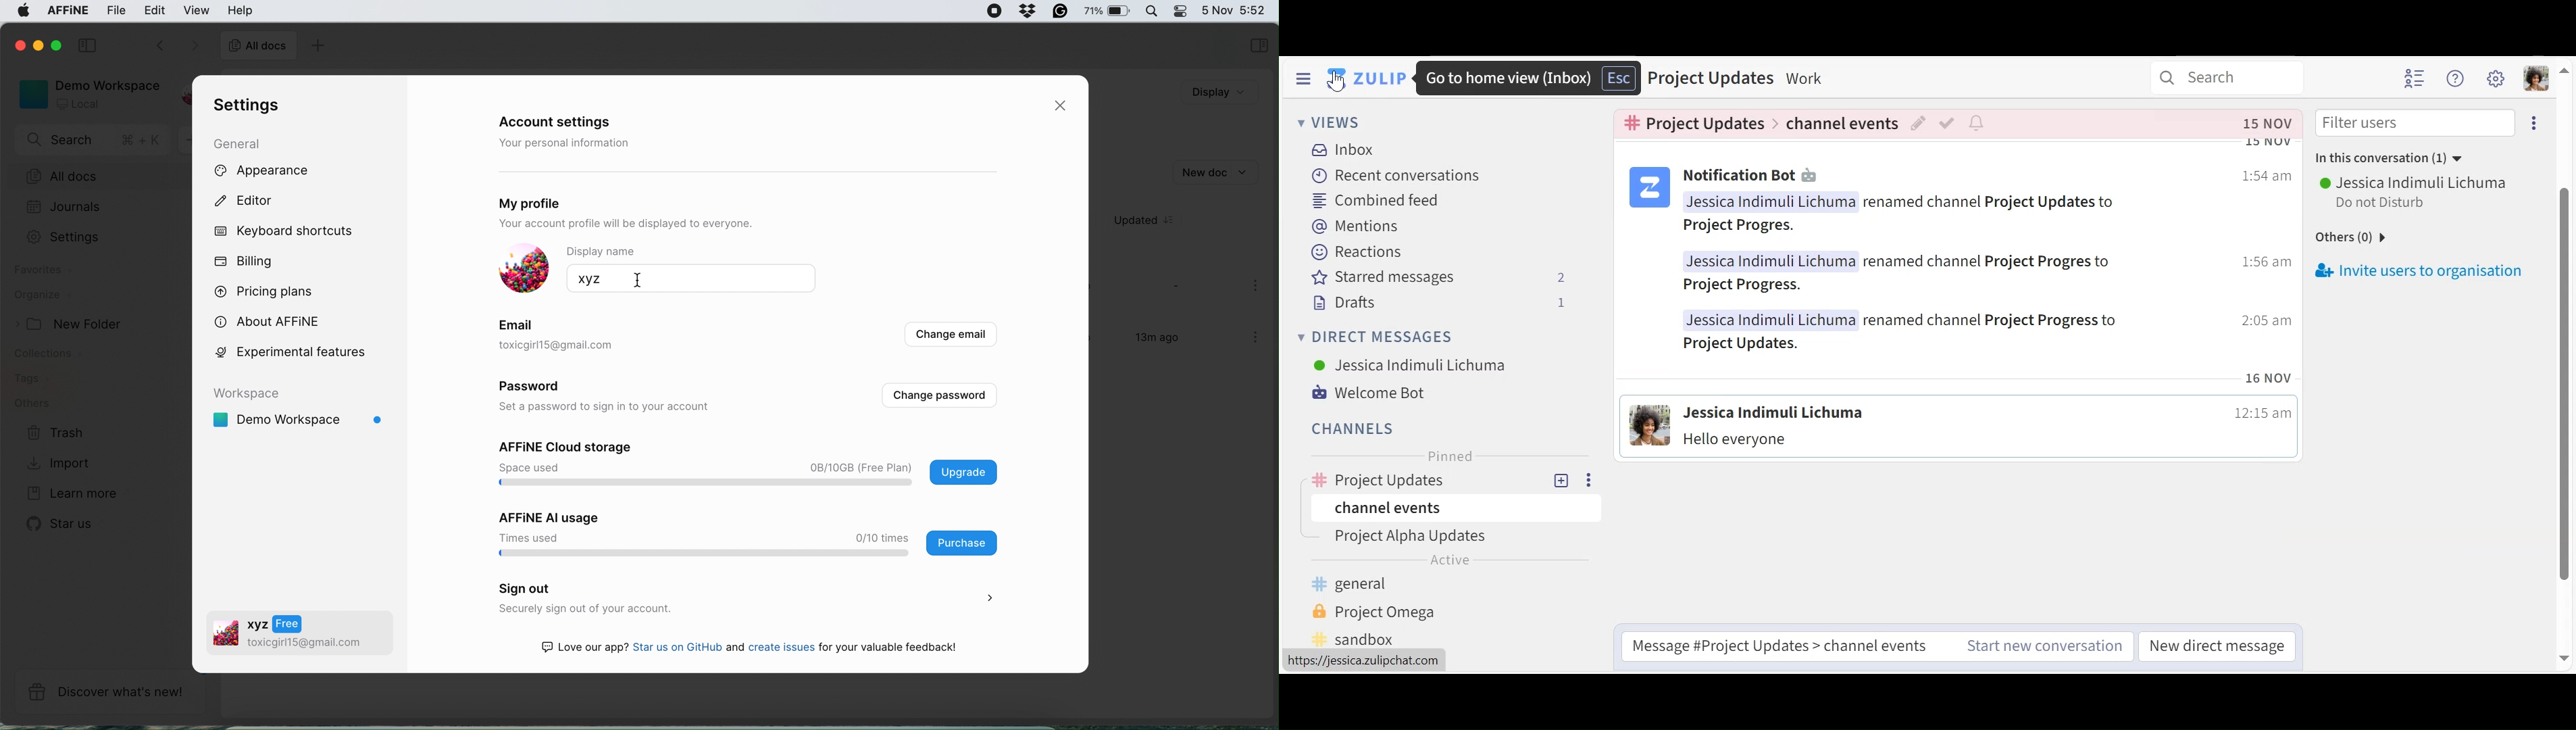 Image resolution: width=2576 pixels, height=756 pixels. Describe the element at coordinates (1994, 319) in the screenshot. I see `bot notifications` at that location.